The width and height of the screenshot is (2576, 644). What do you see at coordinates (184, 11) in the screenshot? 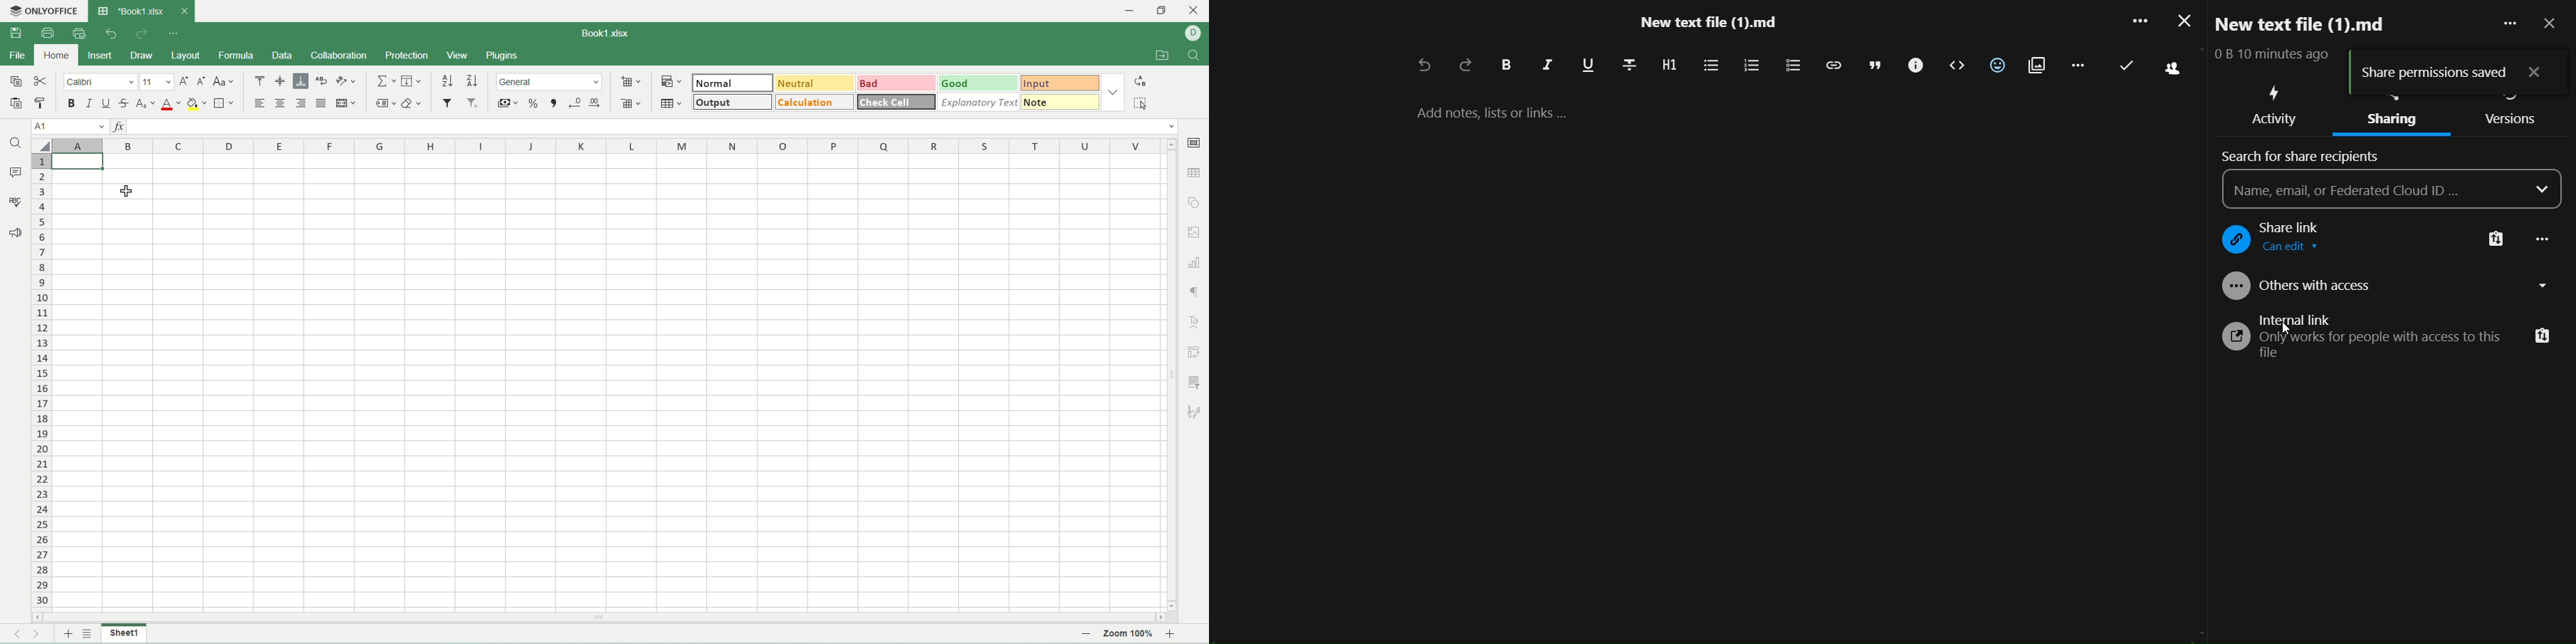
I see `close` at bounding box center [184, 11].